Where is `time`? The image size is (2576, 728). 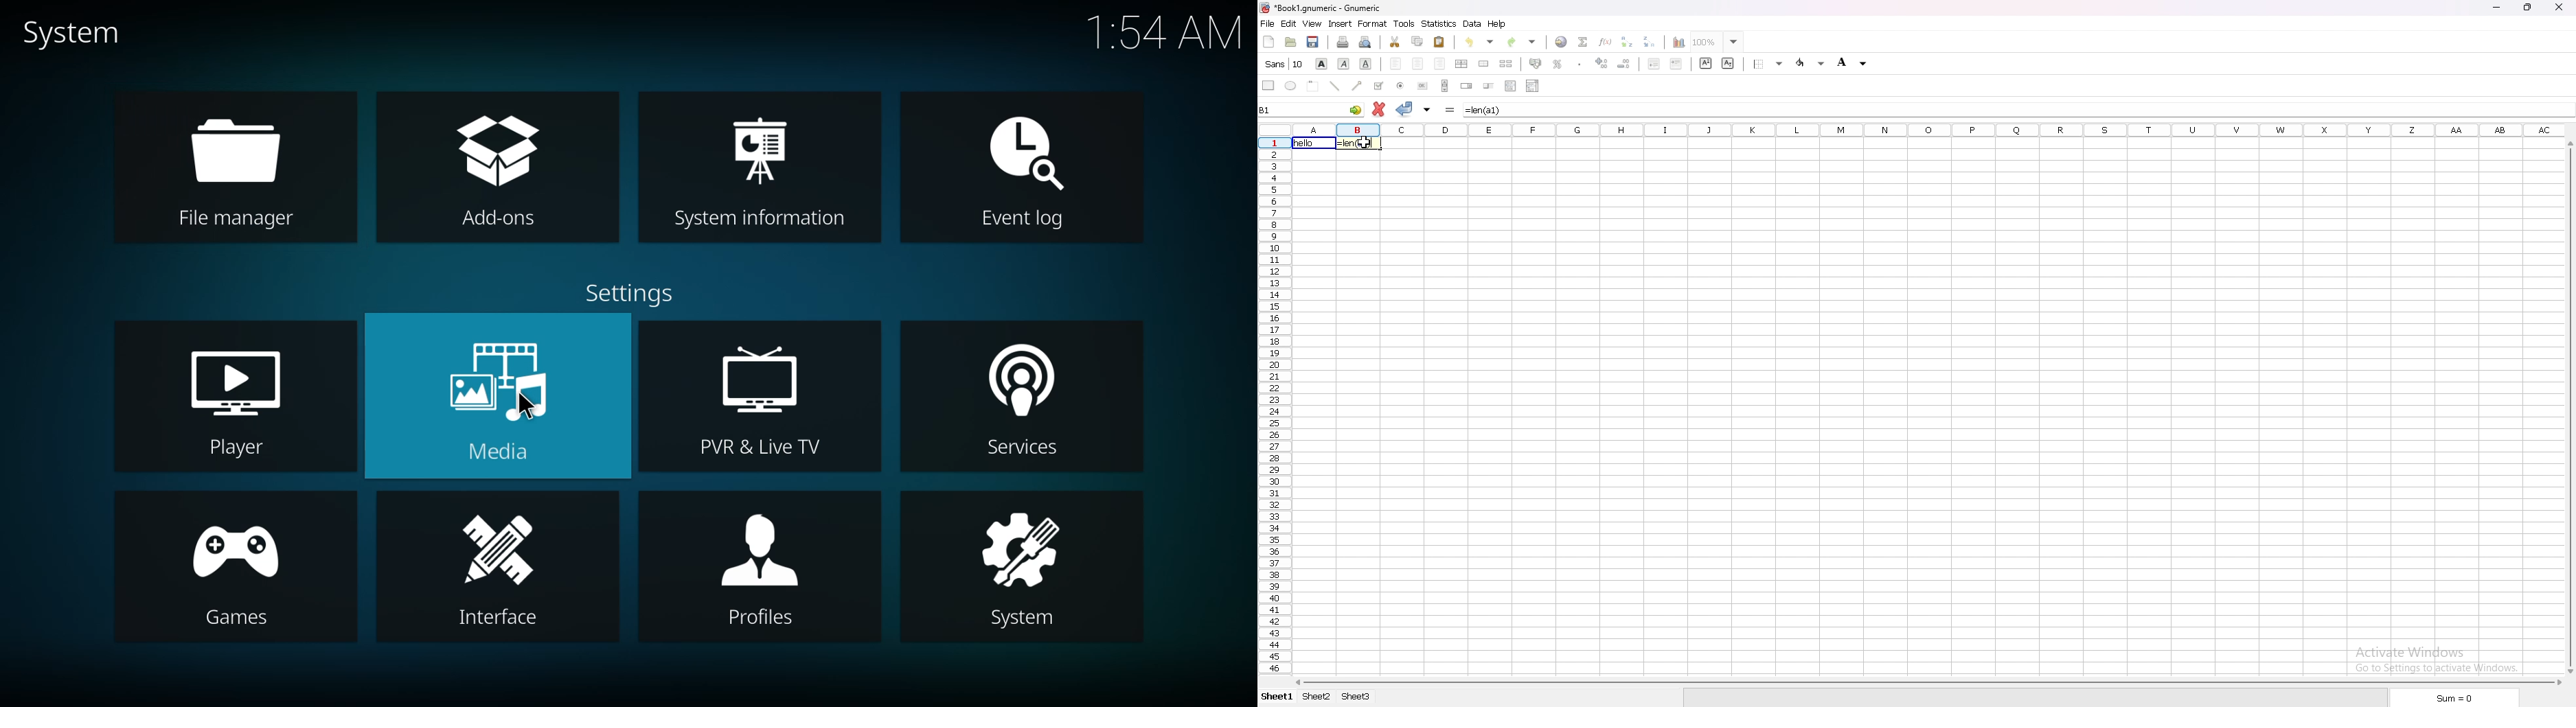 time is located at coordinates (1166, 34).